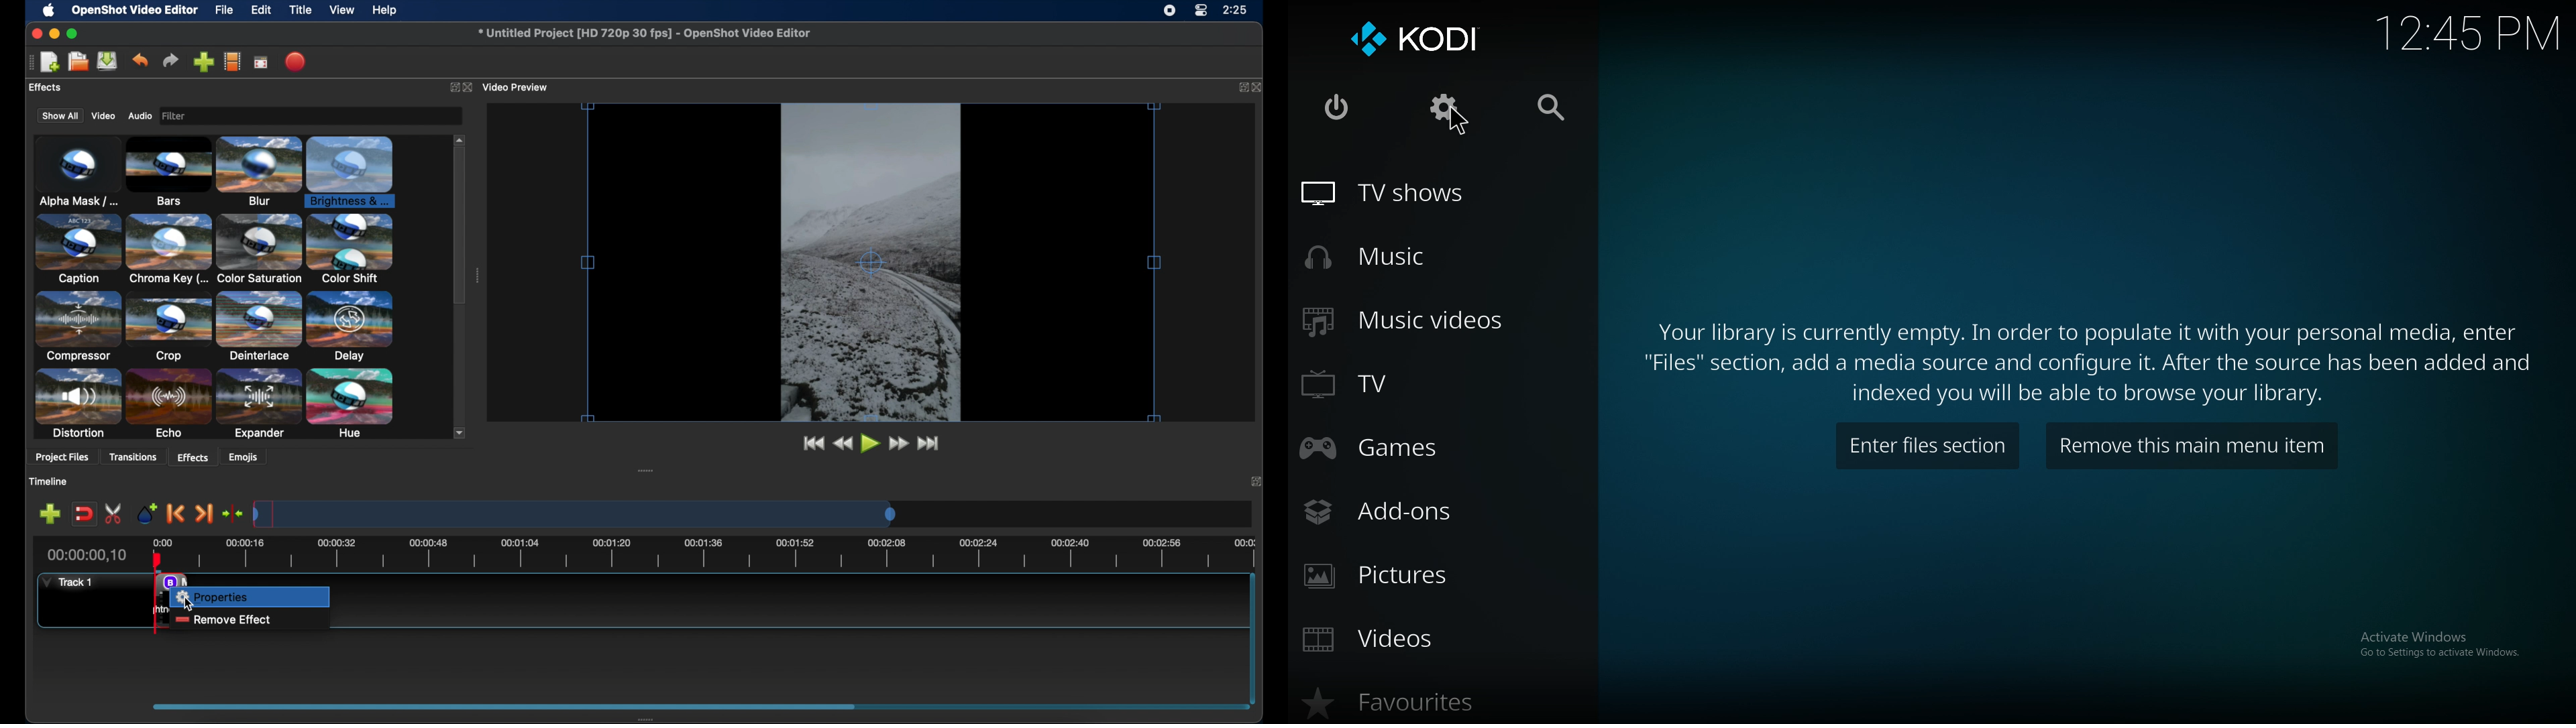  I want to click on add marker, so click(146, 512).